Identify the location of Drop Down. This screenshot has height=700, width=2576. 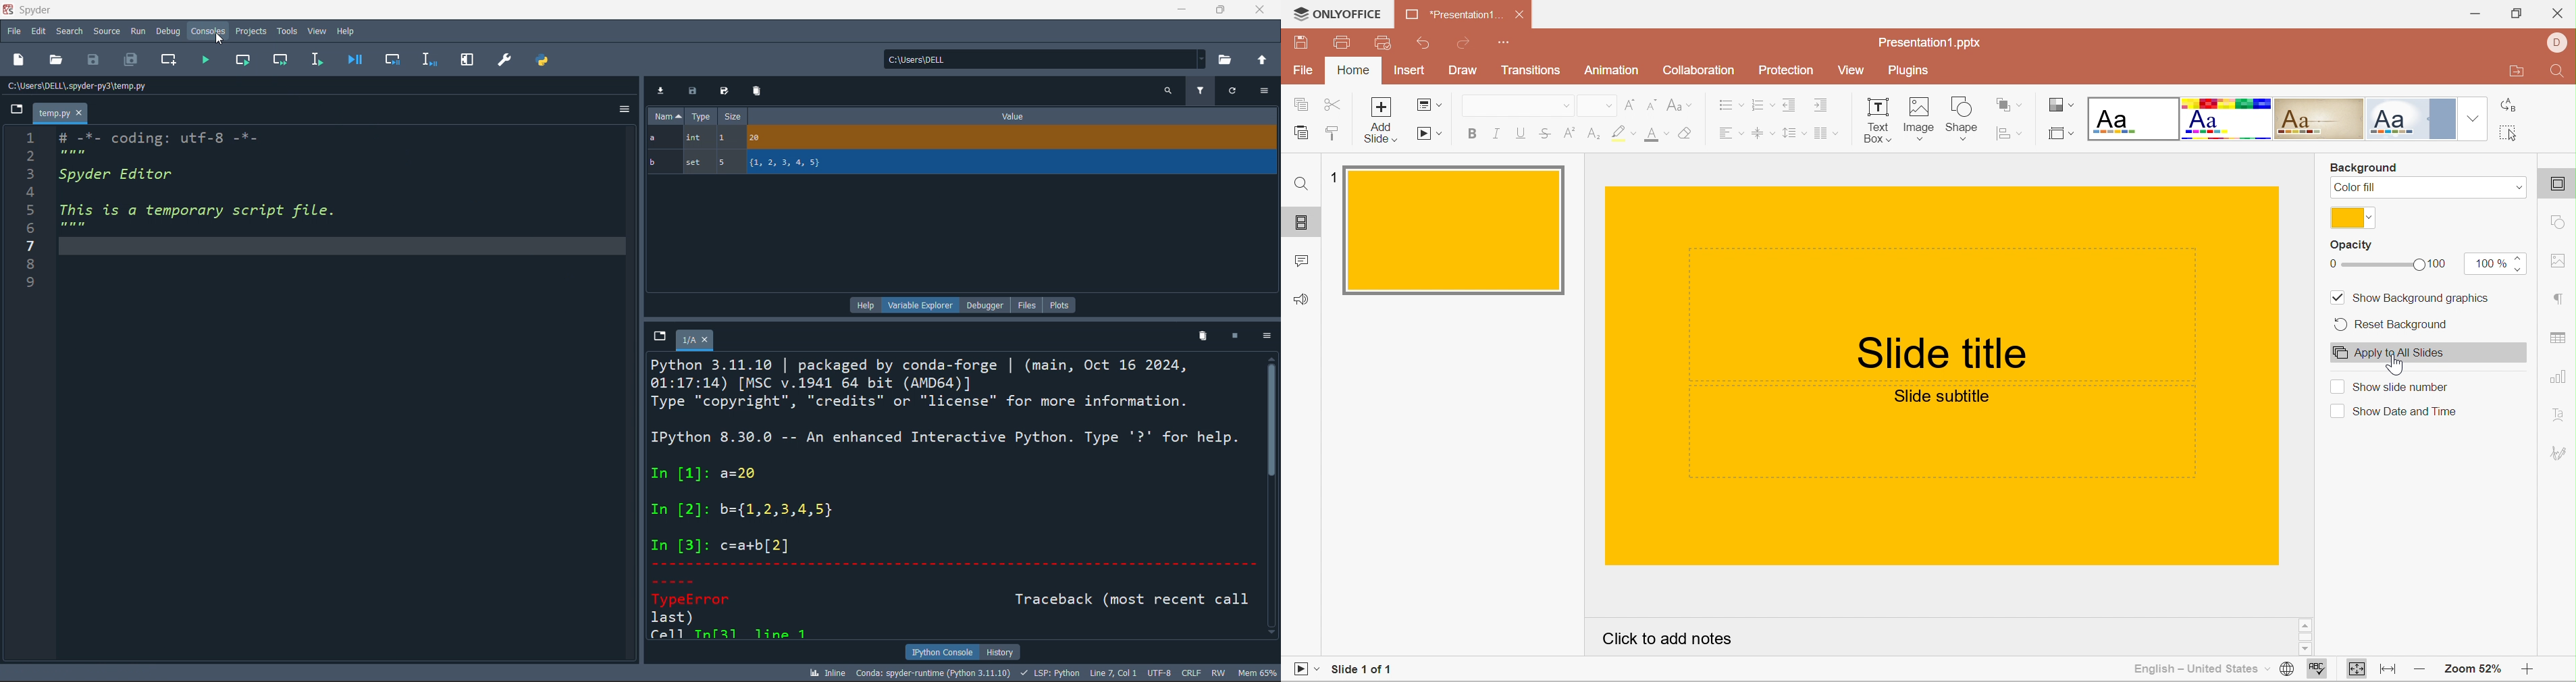
(1607, 106).